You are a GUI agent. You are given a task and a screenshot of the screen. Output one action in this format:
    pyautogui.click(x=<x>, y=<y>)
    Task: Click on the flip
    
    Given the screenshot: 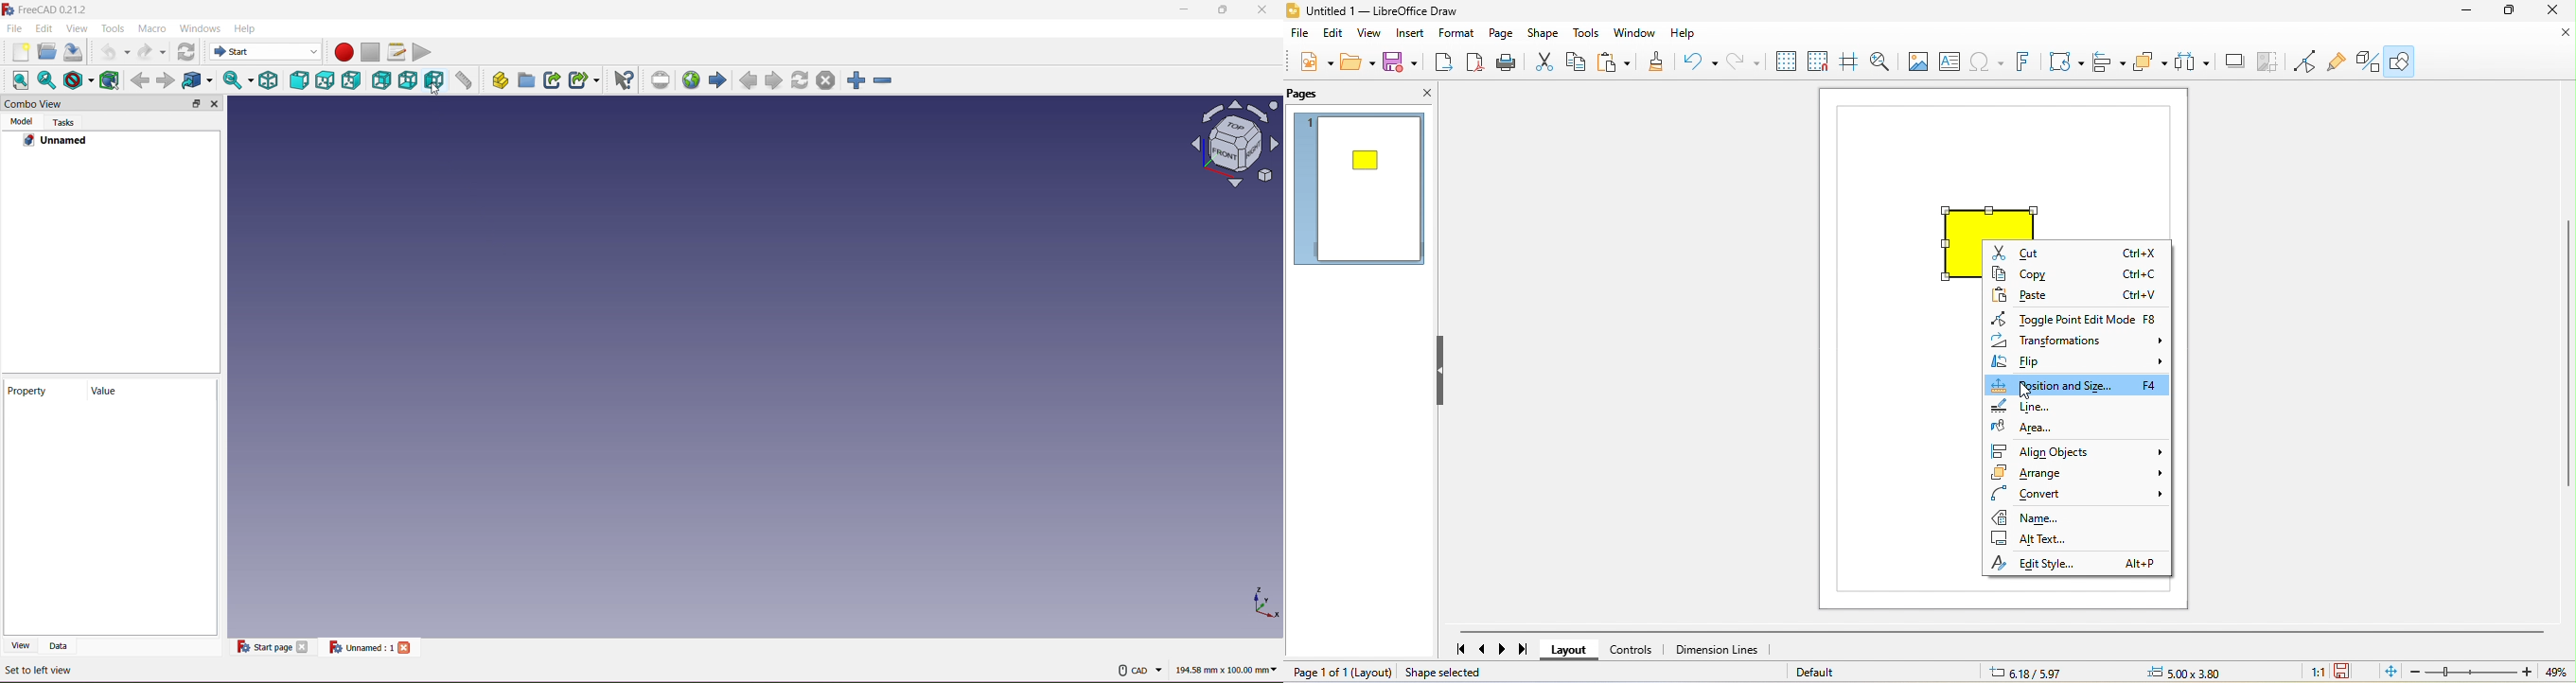 What is the action you would take?
    pyautogui.click(x=2077, y=363)
    